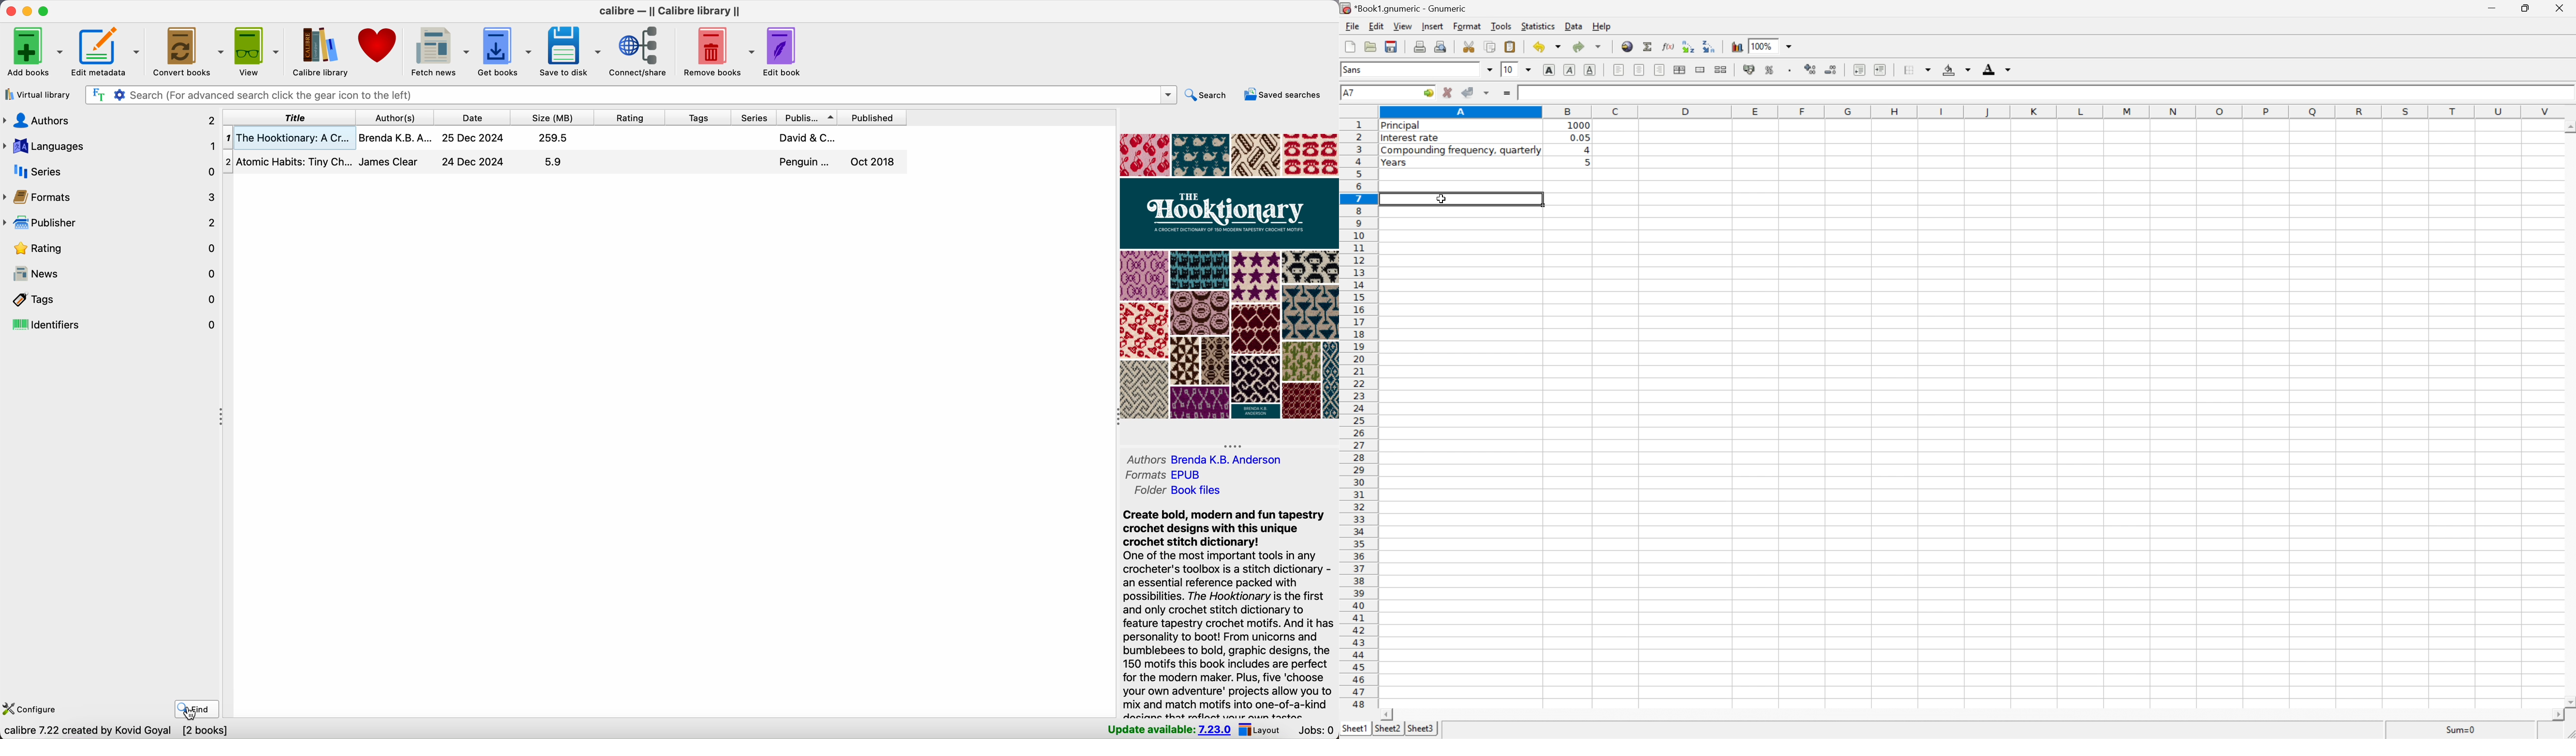 The height and width of the screenshot is (756, 2576). I want to click on A7, so click(1351, 92).